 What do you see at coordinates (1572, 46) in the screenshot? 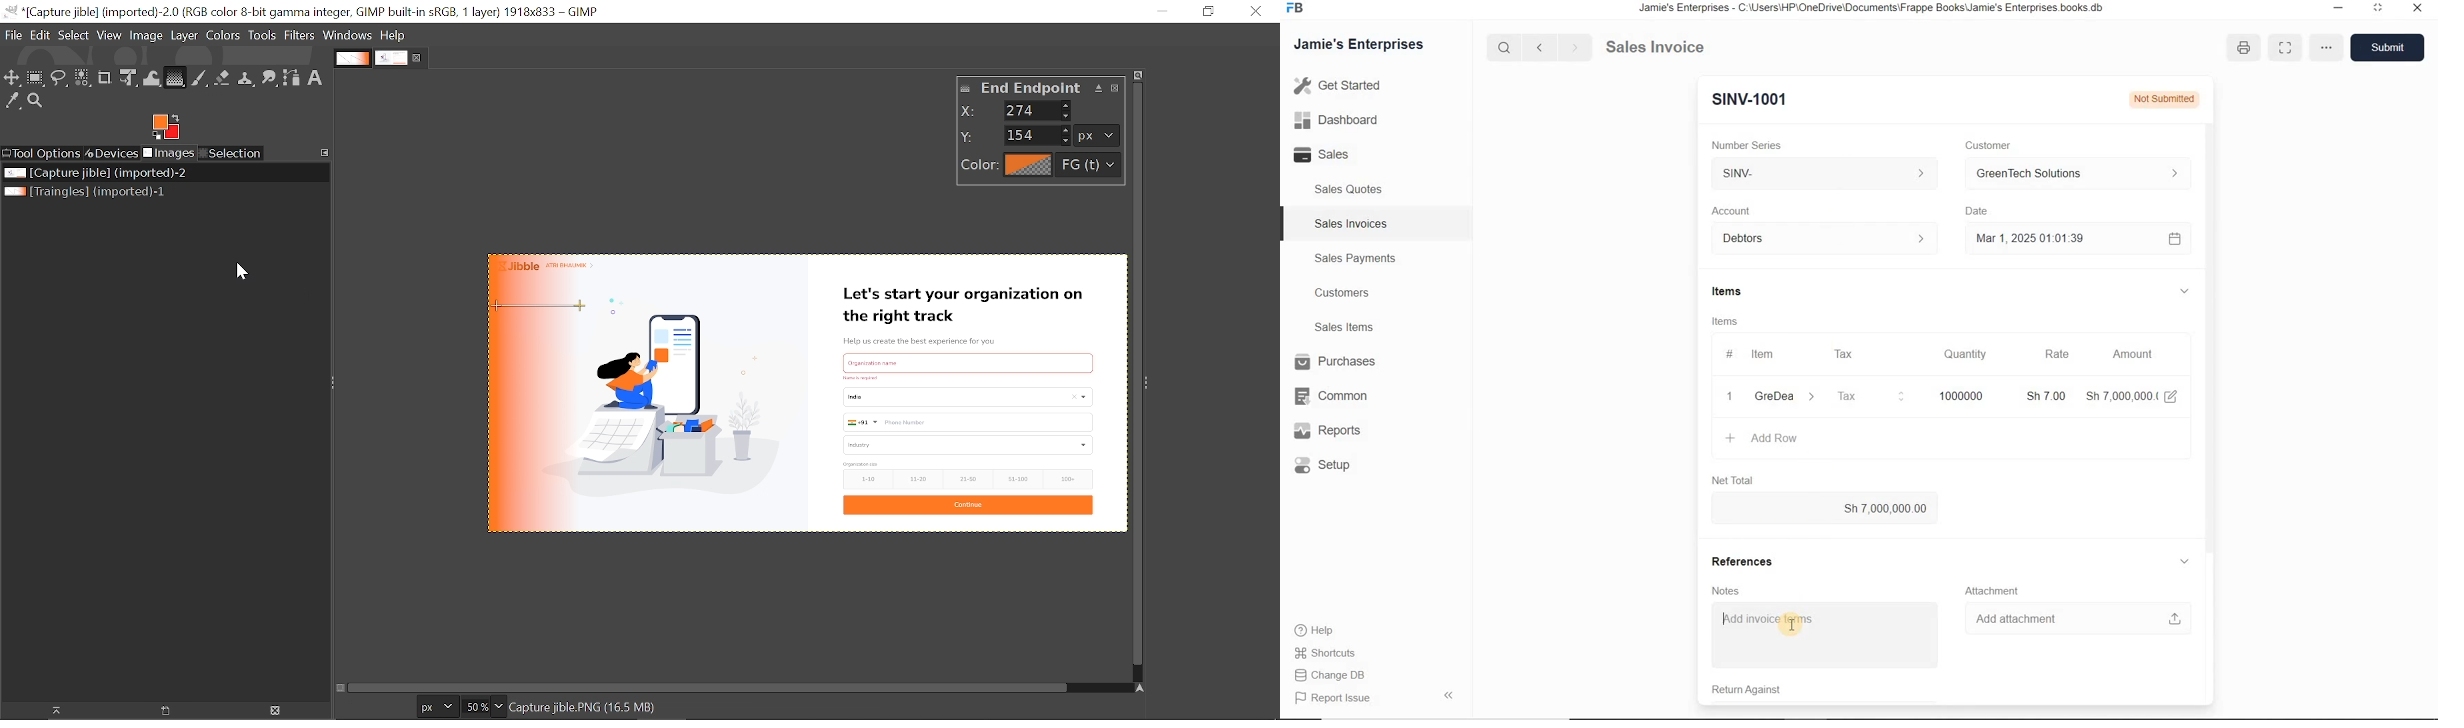
I see `next page` at bounding box center [1572, 46].